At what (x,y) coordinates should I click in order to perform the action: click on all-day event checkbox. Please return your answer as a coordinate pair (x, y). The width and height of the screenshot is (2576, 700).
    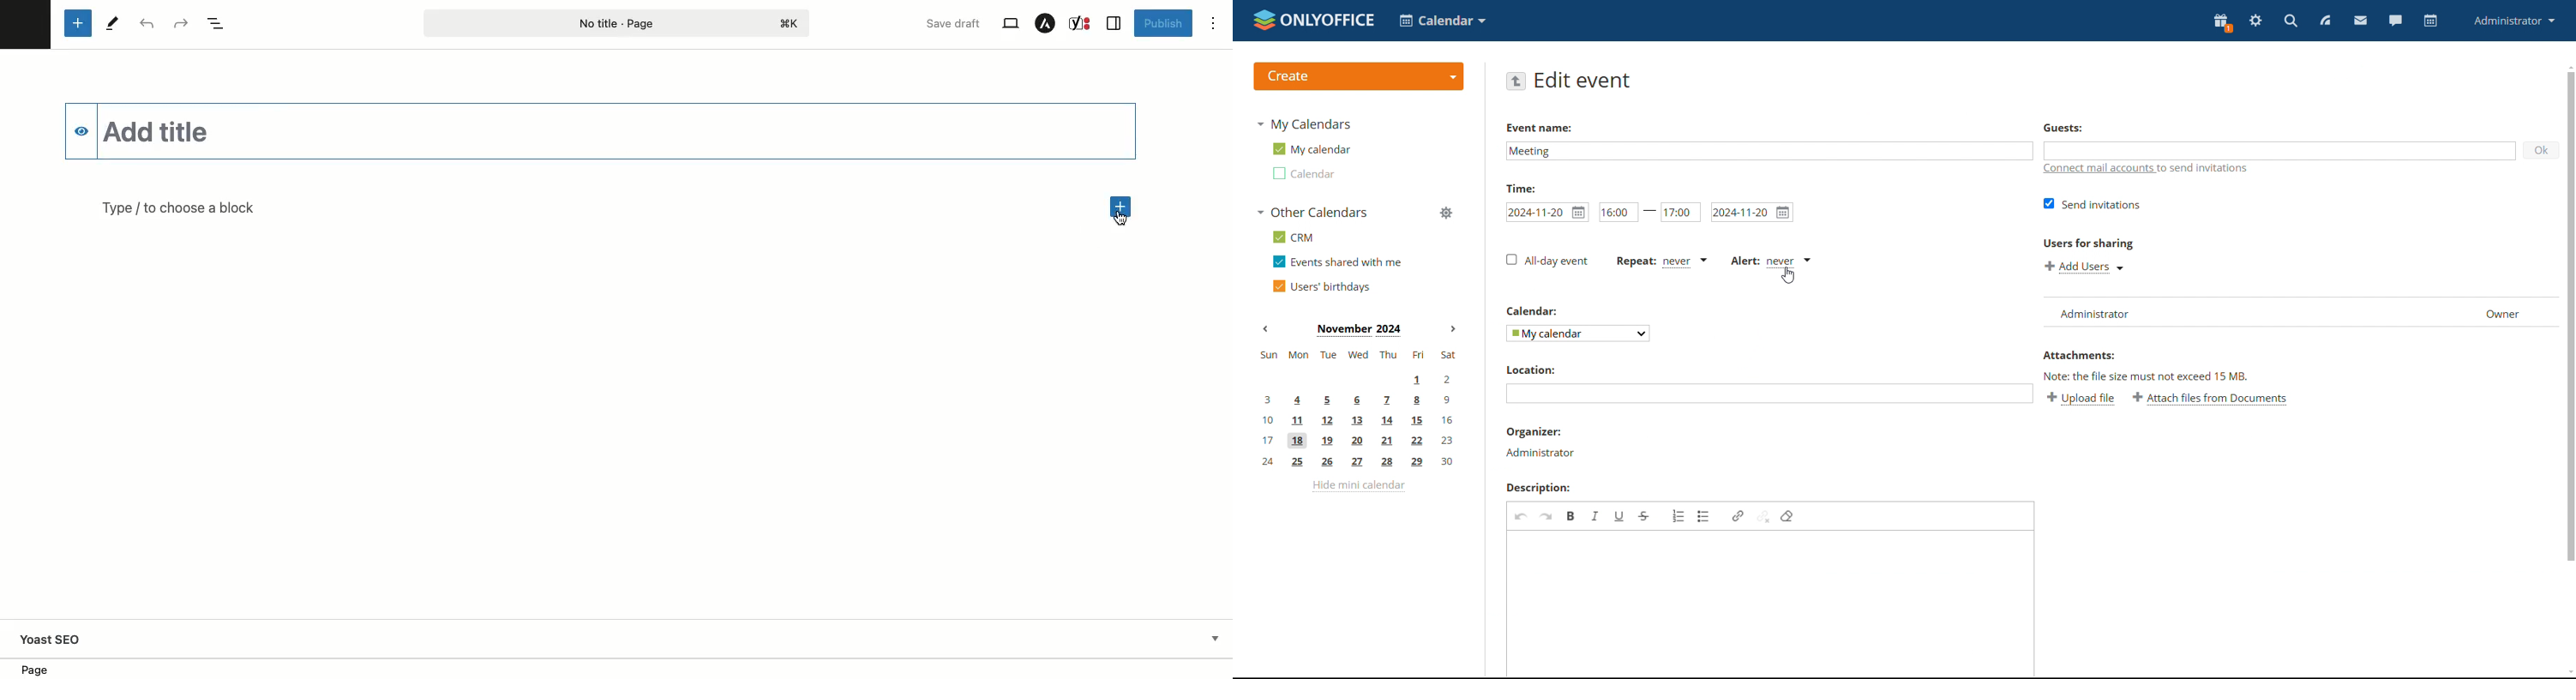
    Looking at the image, I should click on (1548, 260).